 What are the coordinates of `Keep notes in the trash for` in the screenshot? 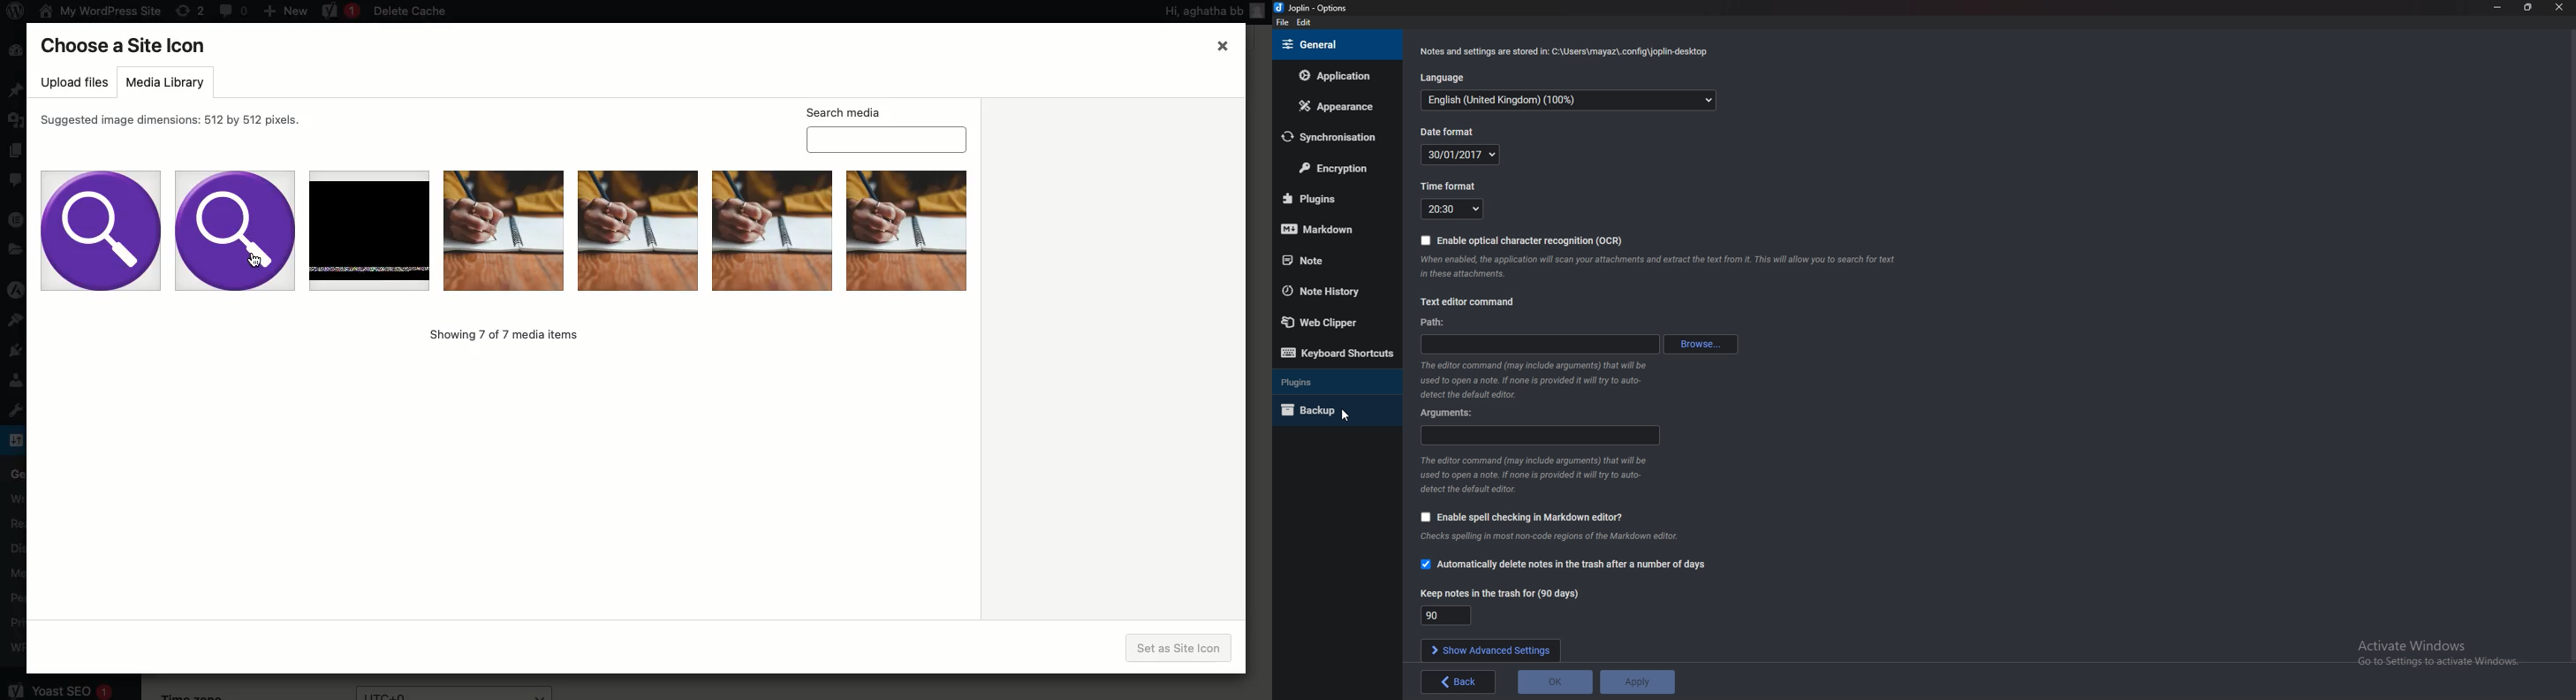 It's located at (1449, 616).